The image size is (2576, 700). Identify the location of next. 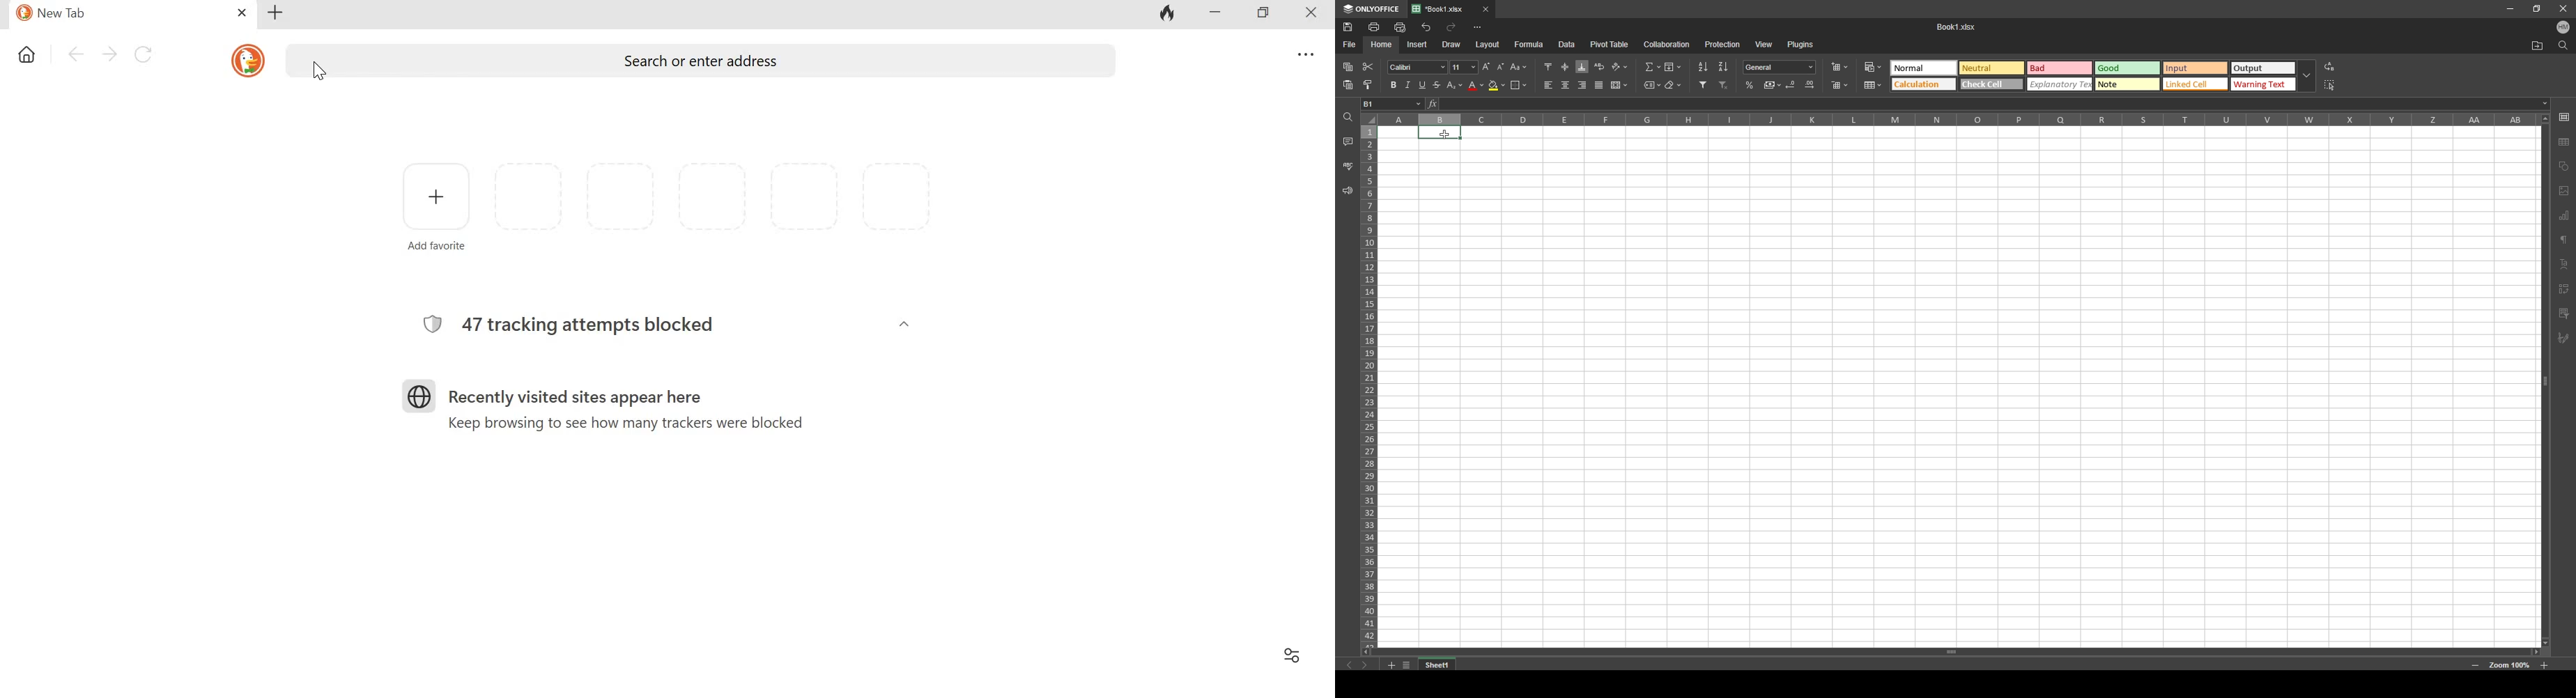
(1364, 665).